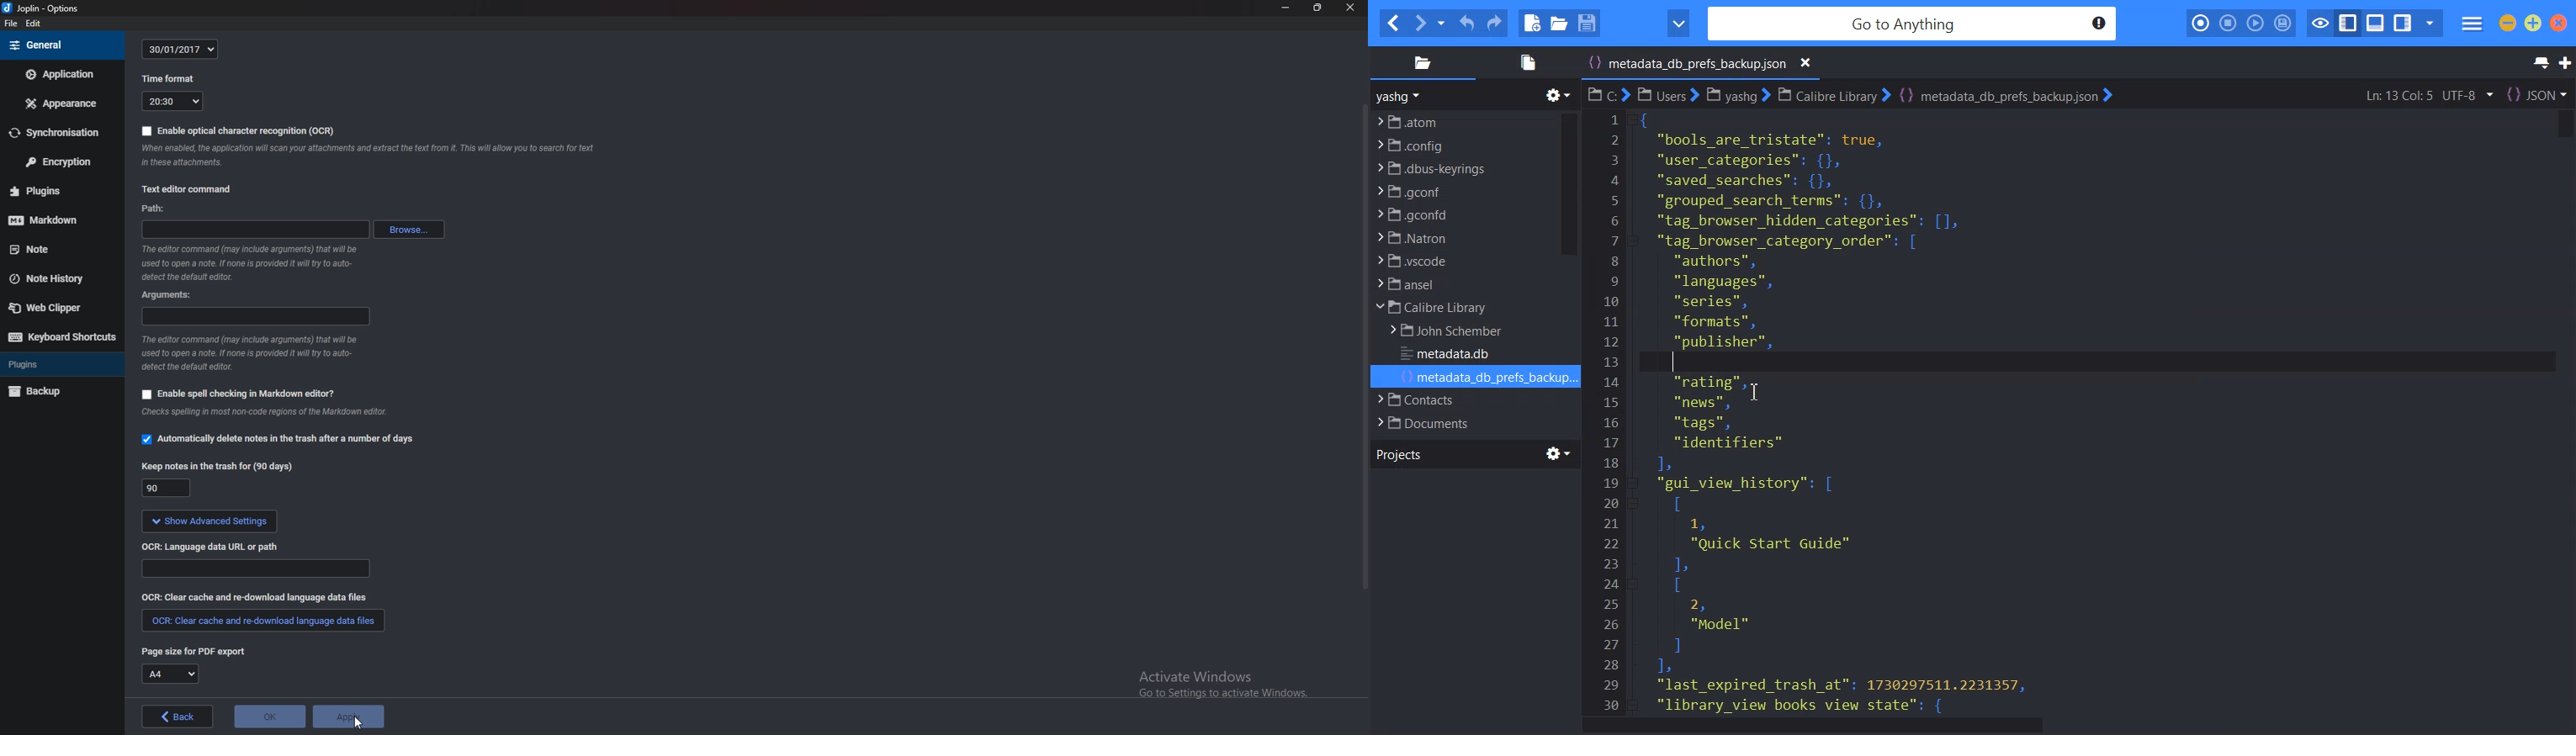 Image resolution: width=2576 pixels, height=756 pixels. Describe the element at coordinates (58, 306) in the screenshot. I see `Web clipper` at that location.